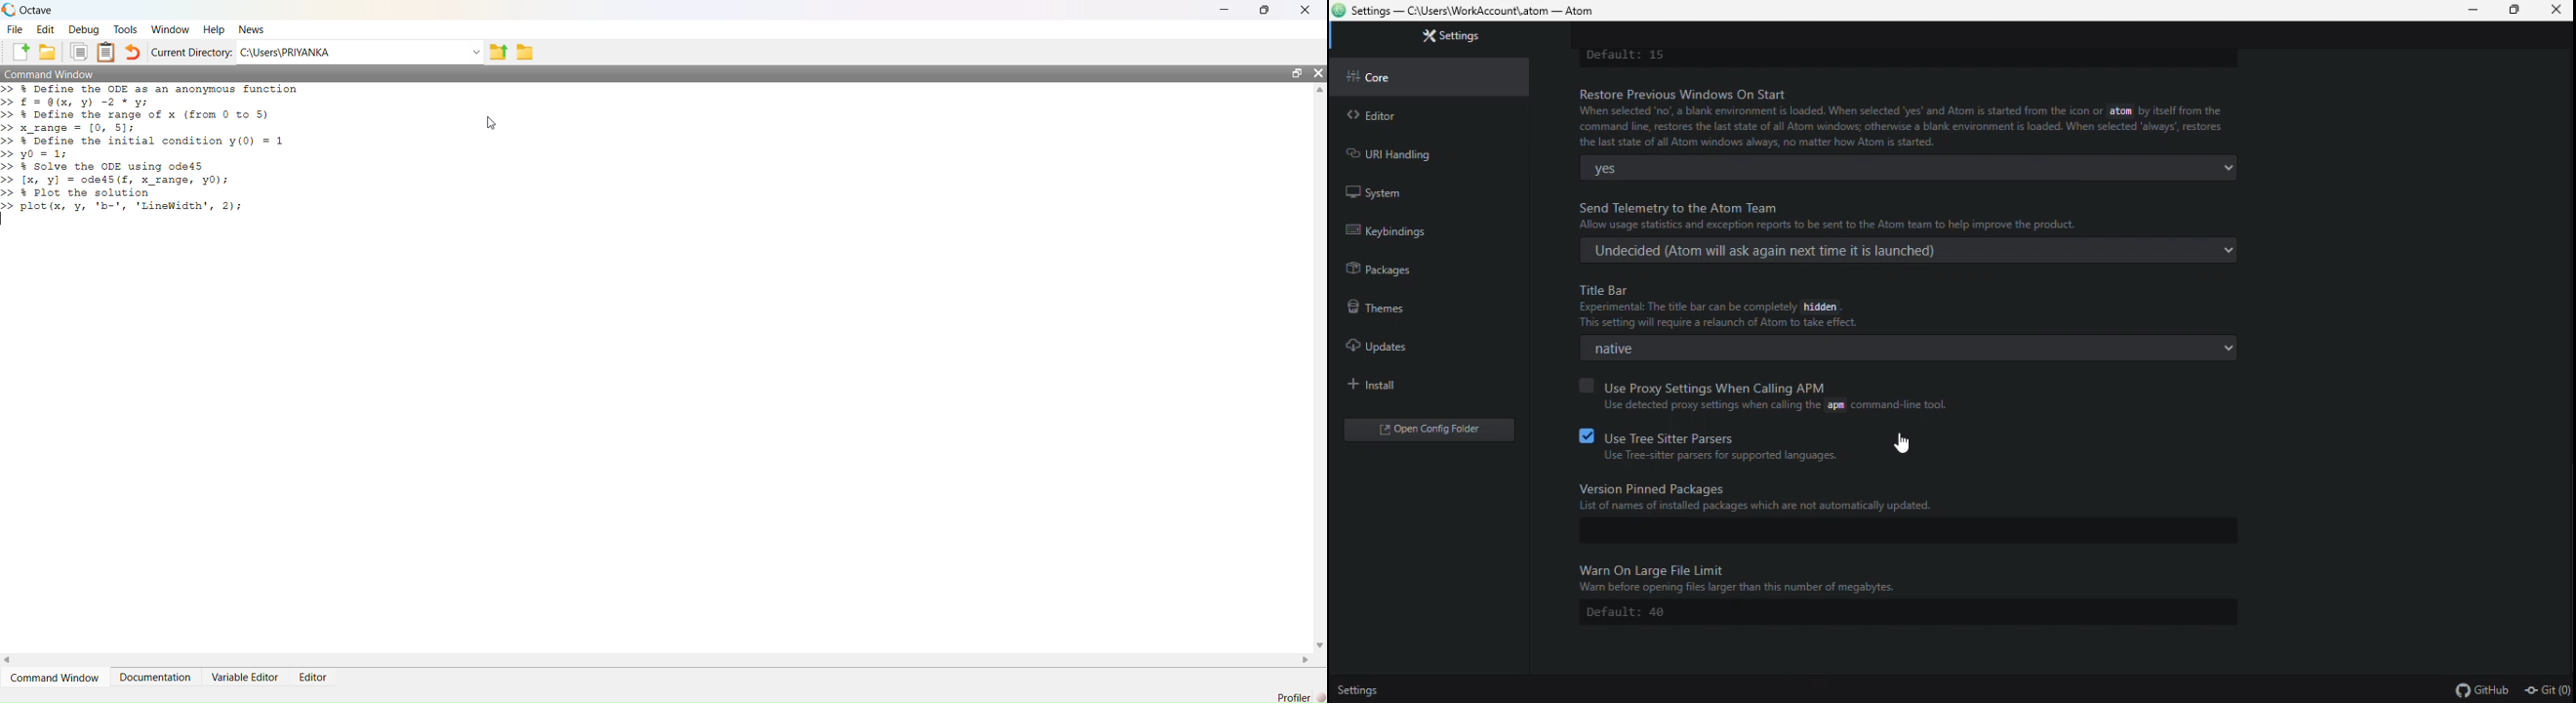 The width and height of the screenshot is (2576, 728). I want to click on default, so click(1894, 612).